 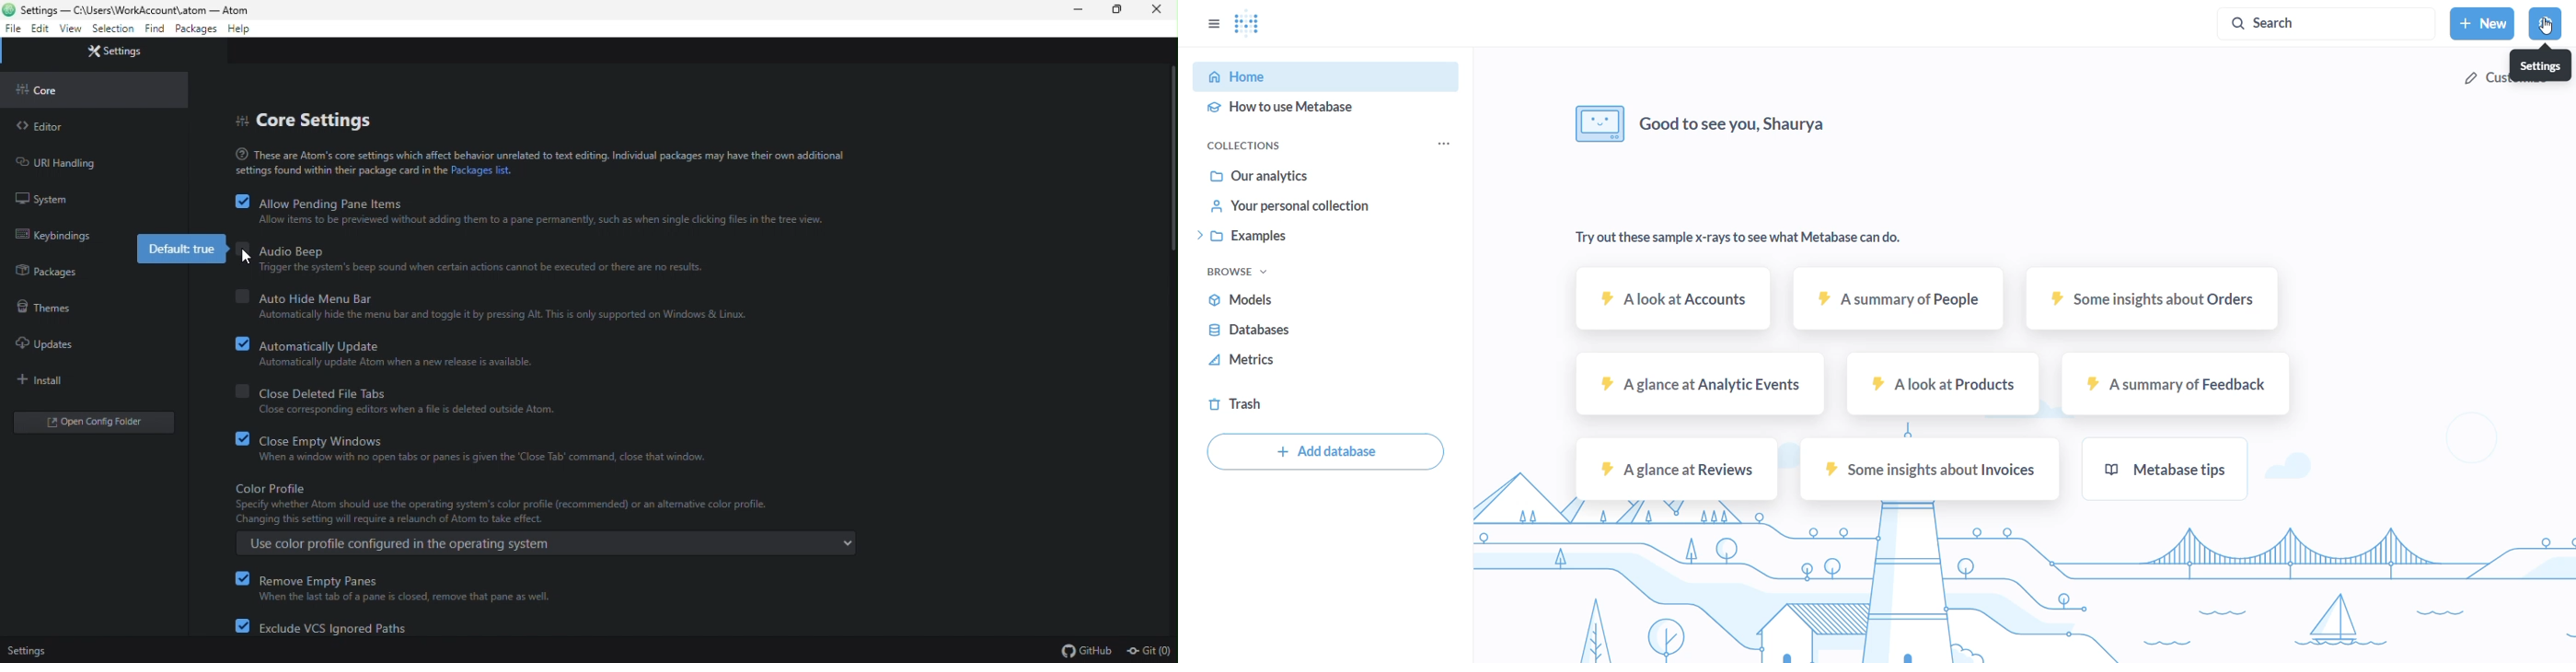 What do you see at coordinates (504, 503) in the screenshot?
I see `Color profile. Specify whether Atom should use the operating system's color profile (recommended) or an altemative color profile.Changing this setting will require a relaunch of Atom to take effect.` at bounding box center [504, 503].